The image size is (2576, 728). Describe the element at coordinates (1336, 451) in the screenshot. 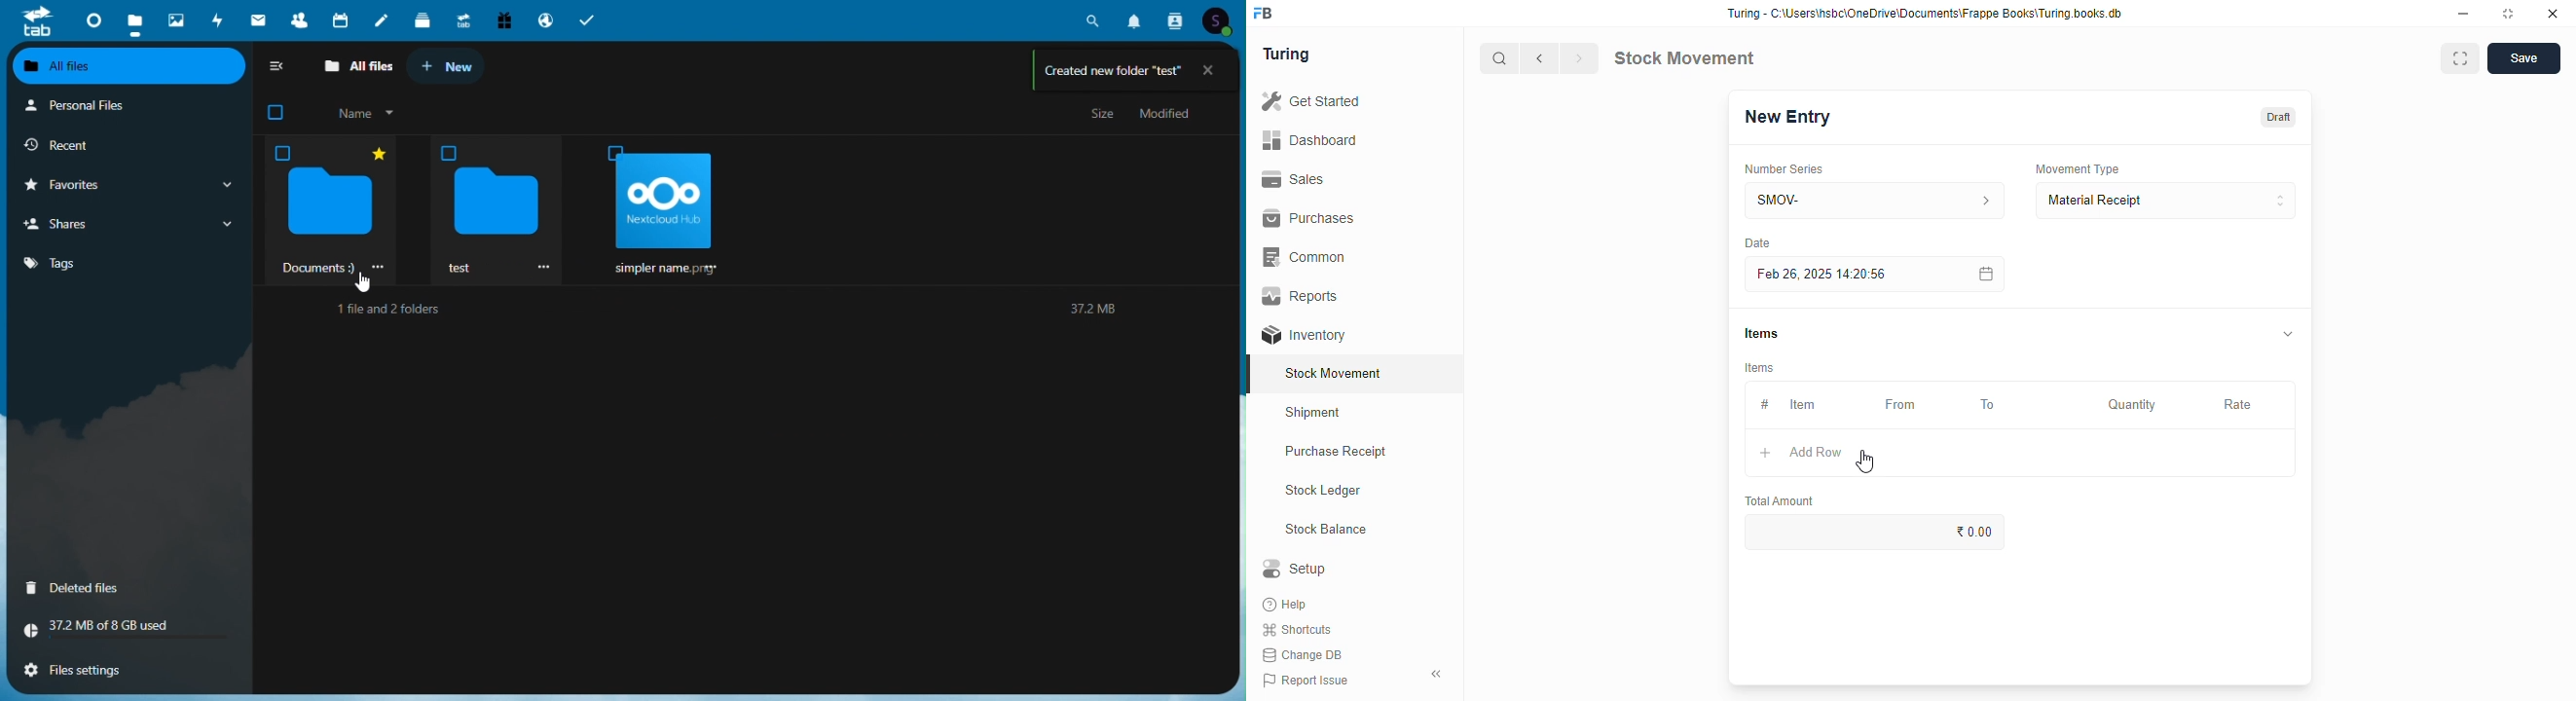

I see `purchase receipt` at that location.